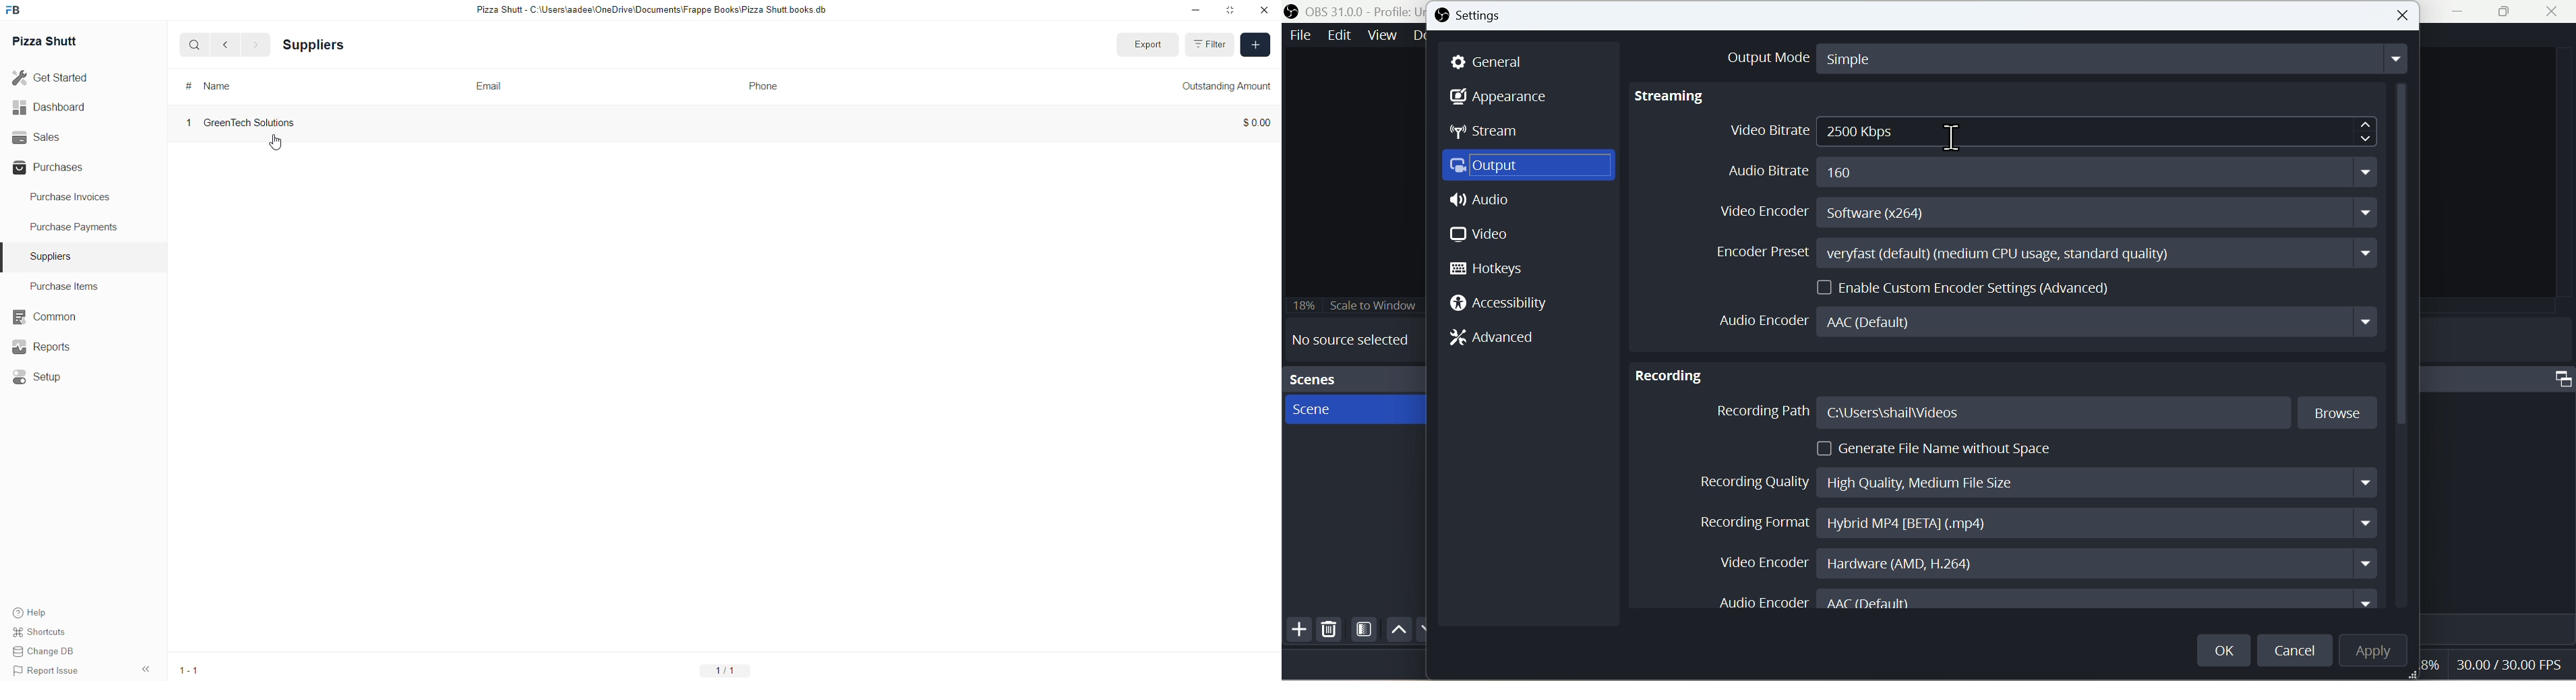 The height and width of the screenshot is (700, 2576). I want to click on View, so click(1382, 36).